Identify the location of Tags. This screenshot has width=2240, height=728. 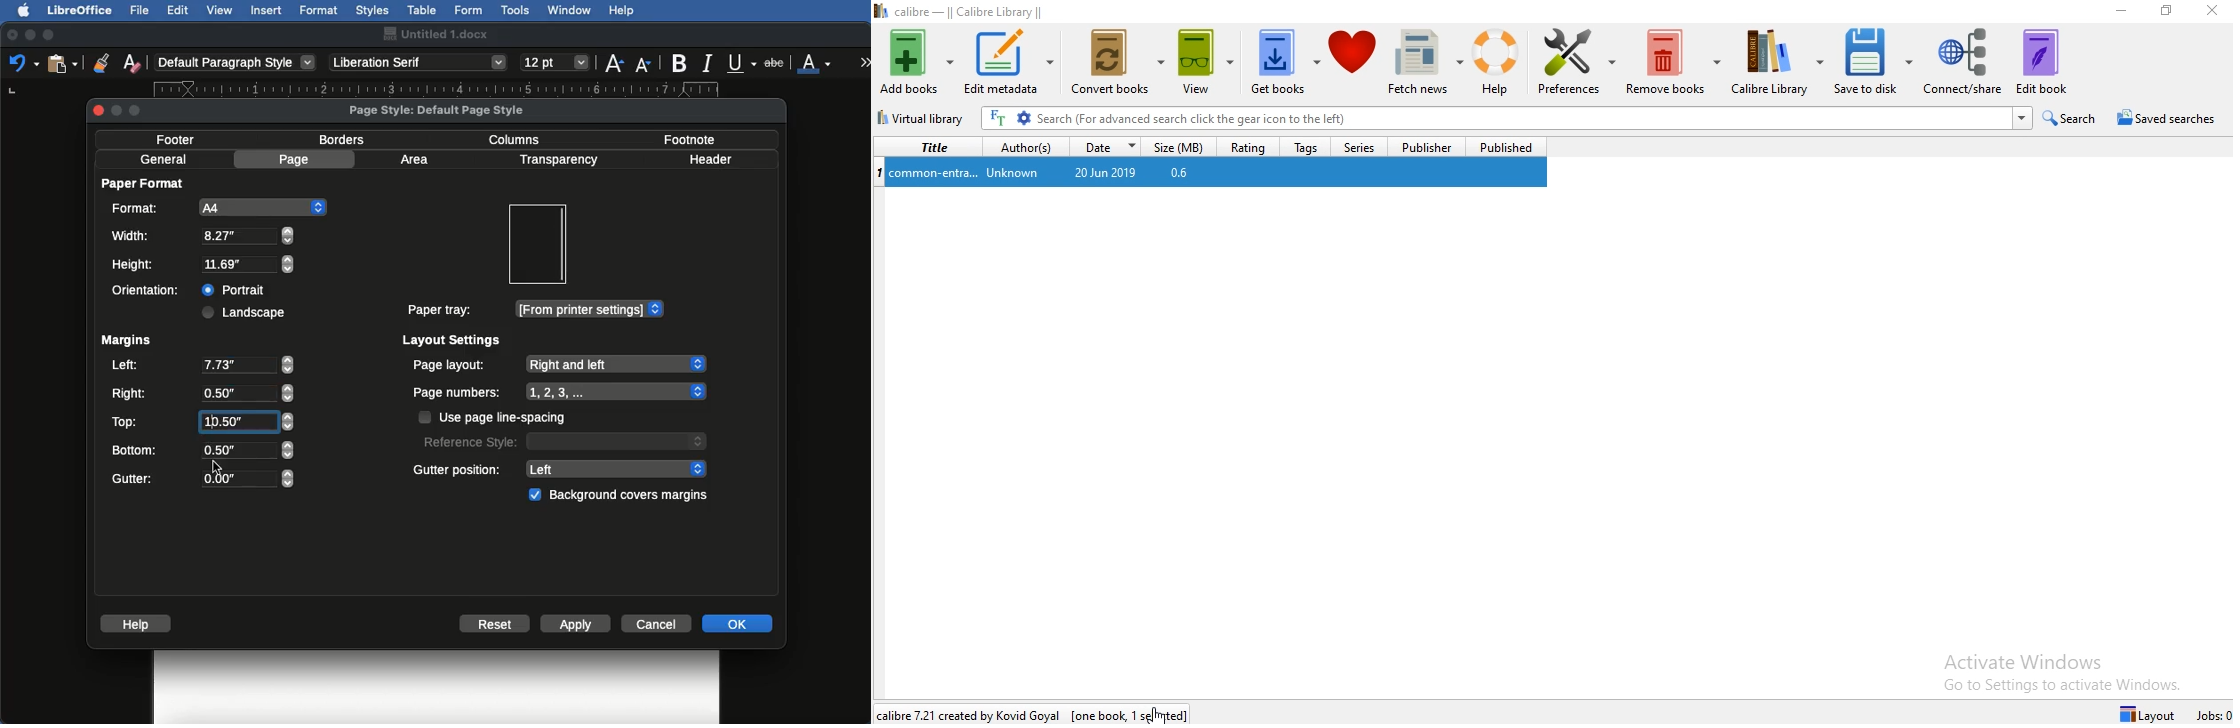
(1303, 146).